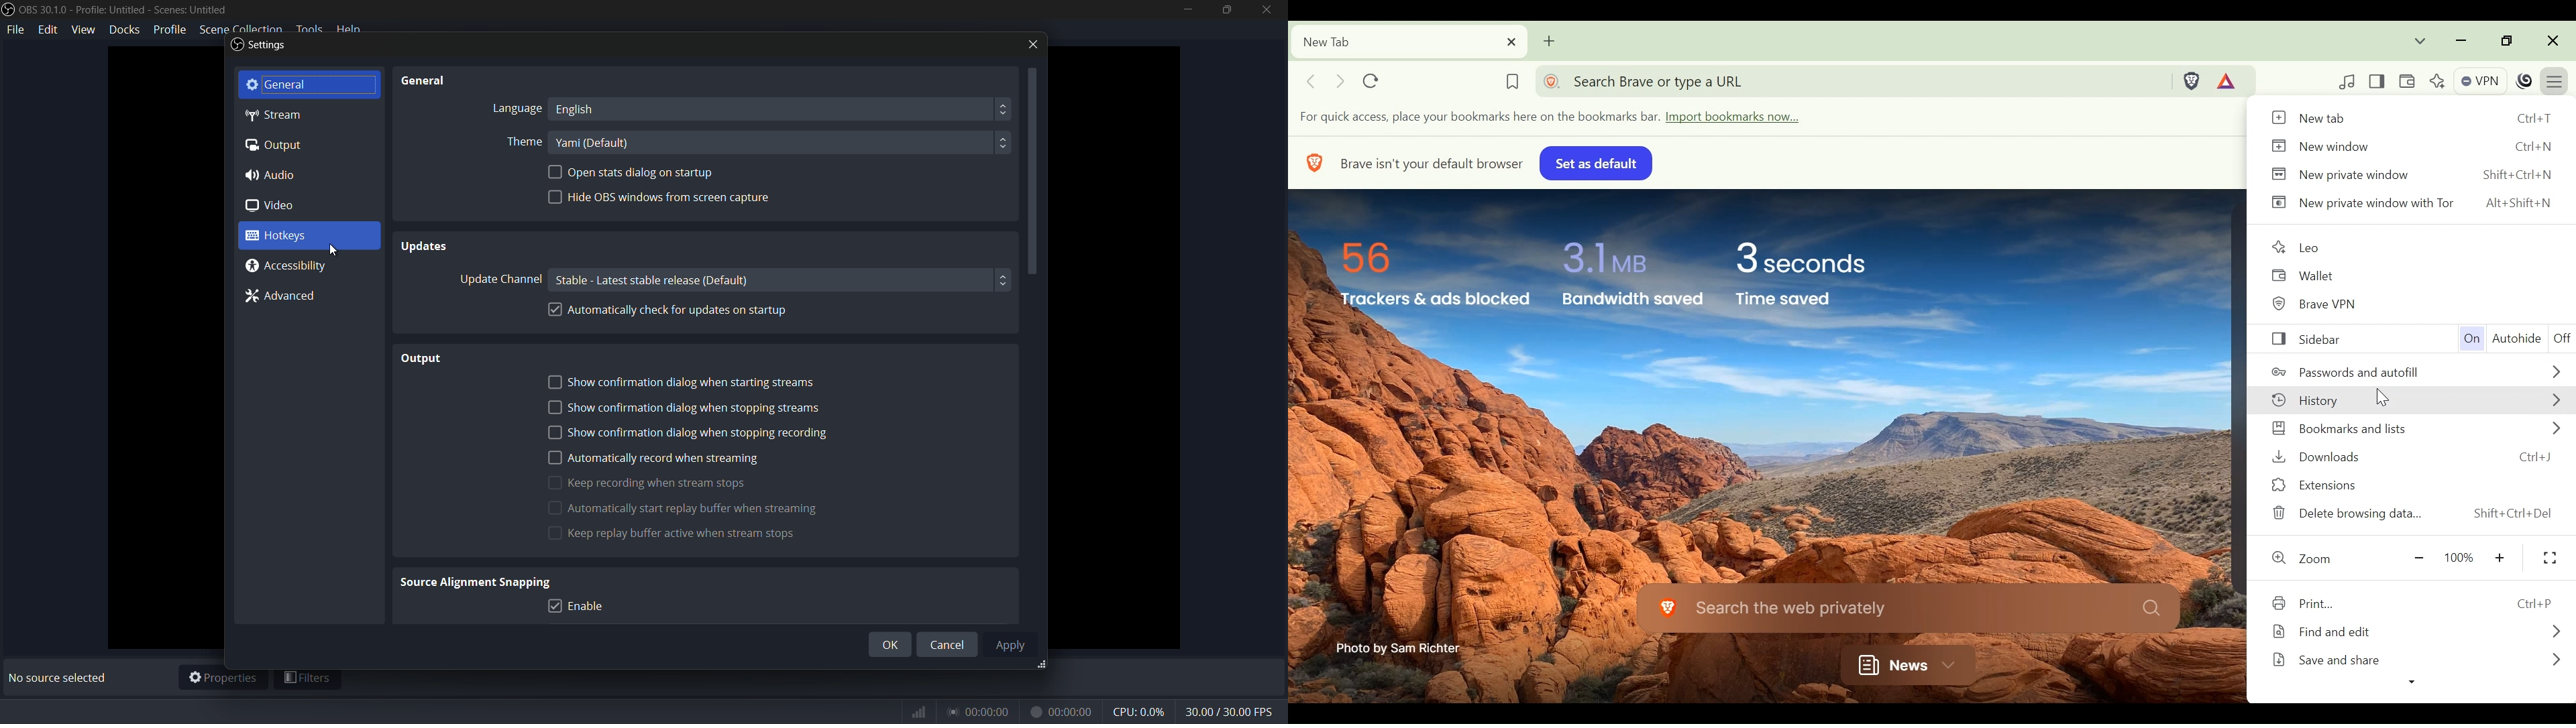  Describe the element at coordinates (1010, 644) in the screenshot. I see `apply button` at that location.